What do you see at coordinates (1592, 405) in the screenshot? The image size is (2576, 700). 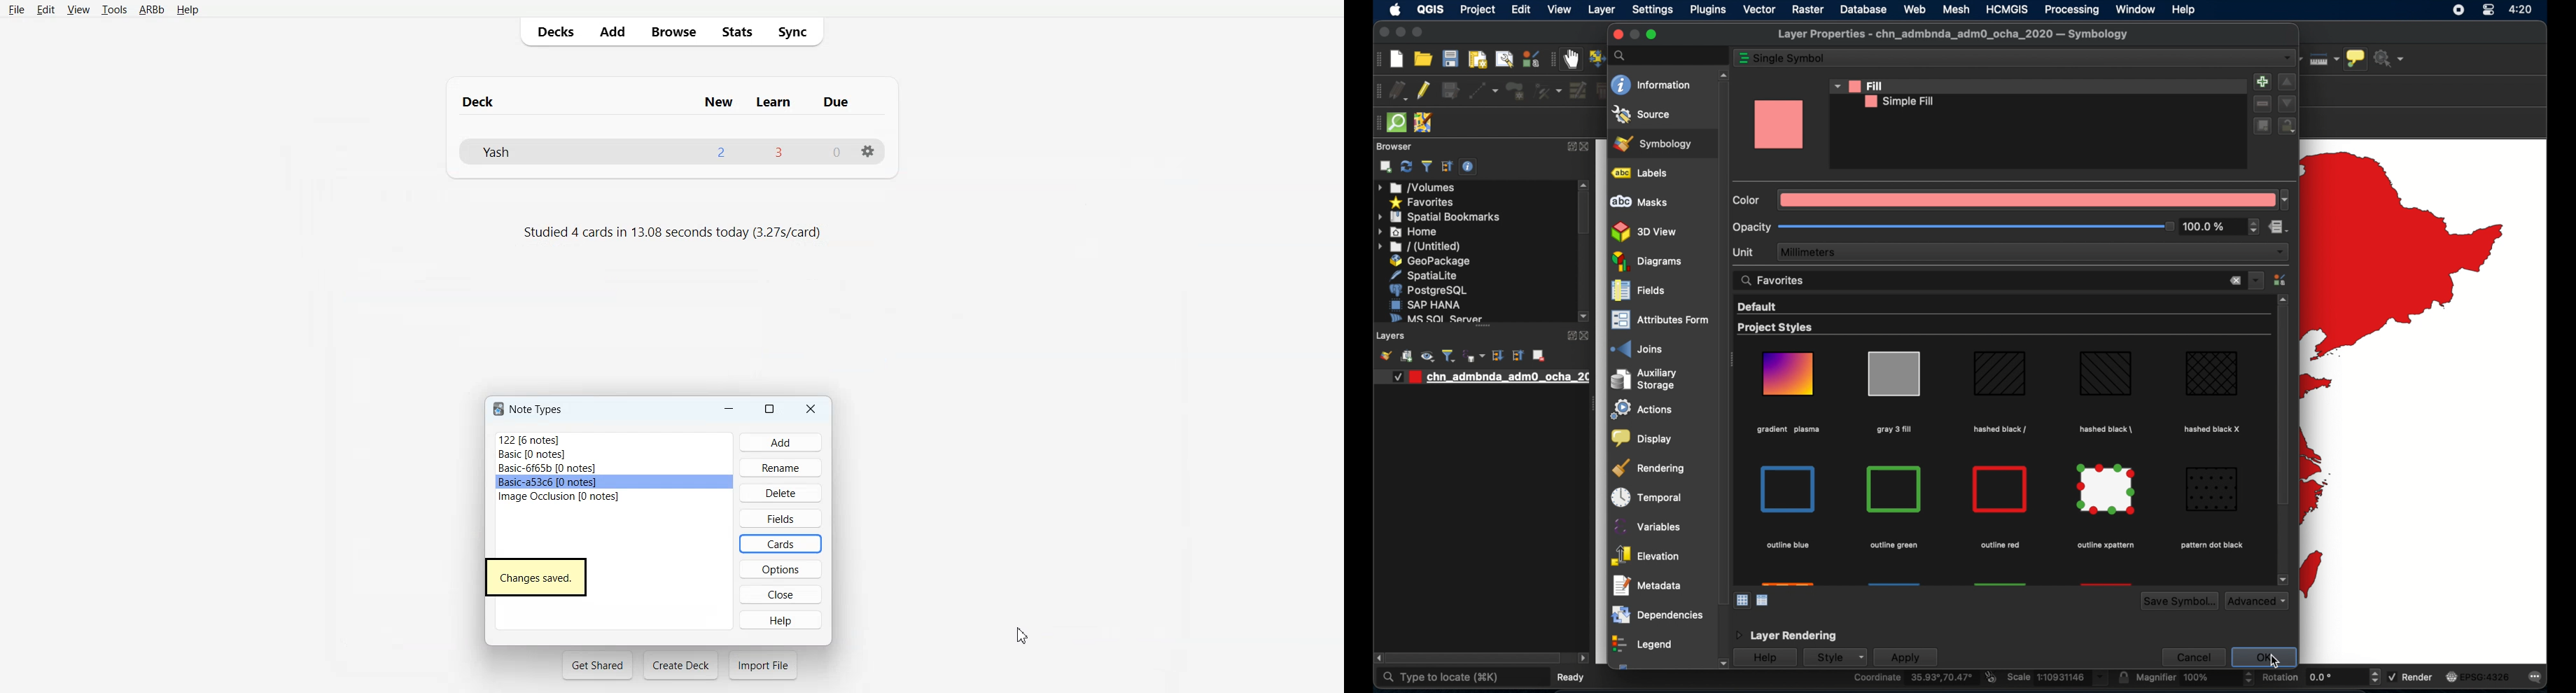 I see `drag handle` at bounding box center [1592, 405].